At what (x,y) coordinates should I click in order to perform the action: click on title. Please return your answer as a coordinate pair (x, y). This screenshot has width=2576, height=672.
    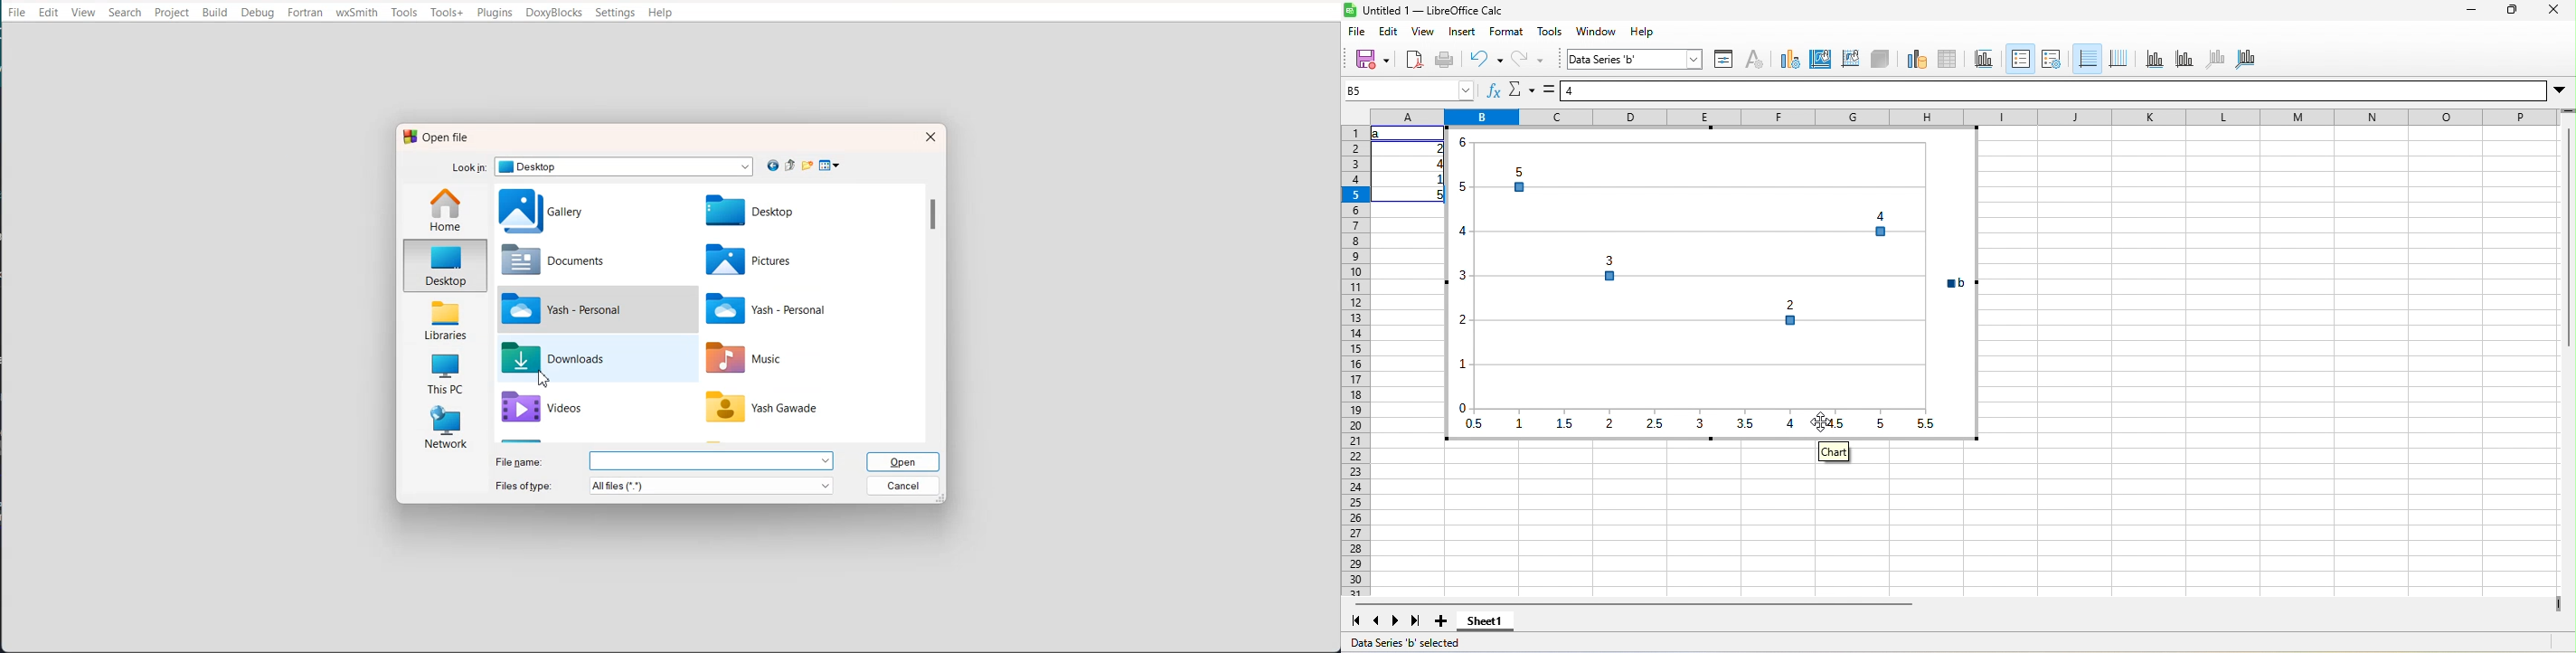
    Looking at the image, I should click on (1985, 61).